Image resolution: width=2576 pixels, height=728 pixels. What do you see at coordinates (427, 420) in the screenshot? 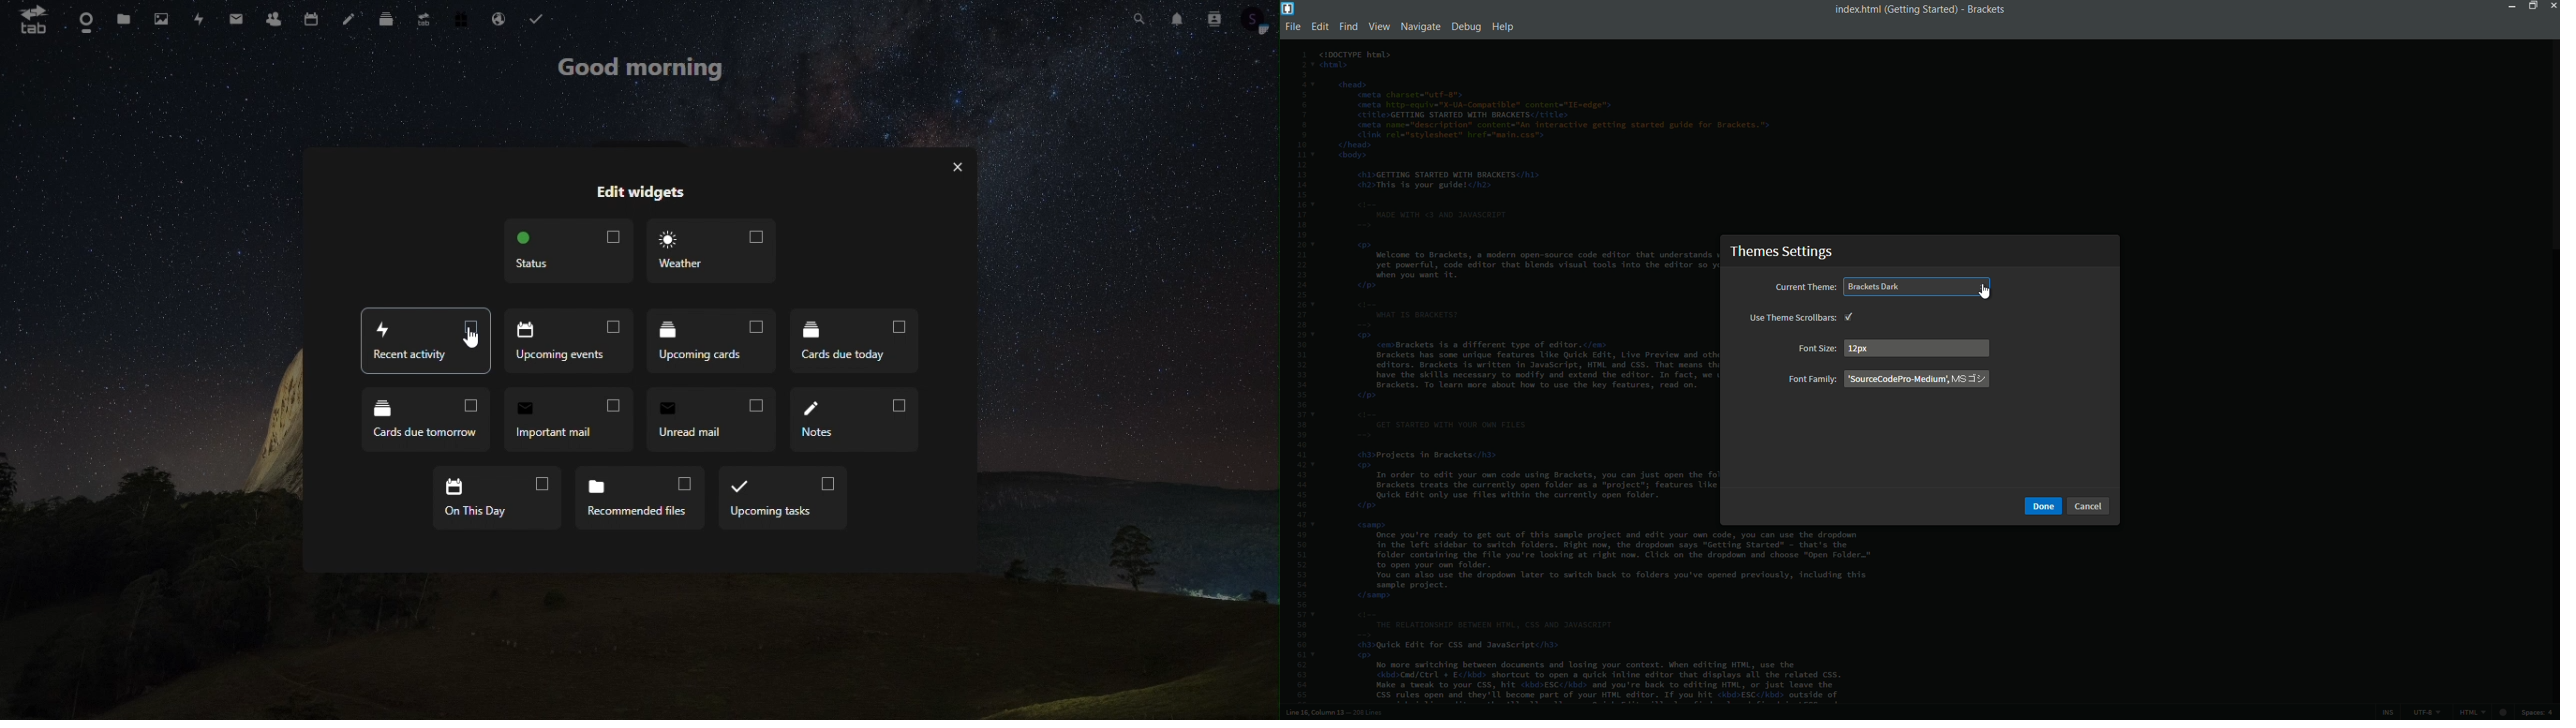
I see `cards due tomarrow` at bounding box center [427, 420].